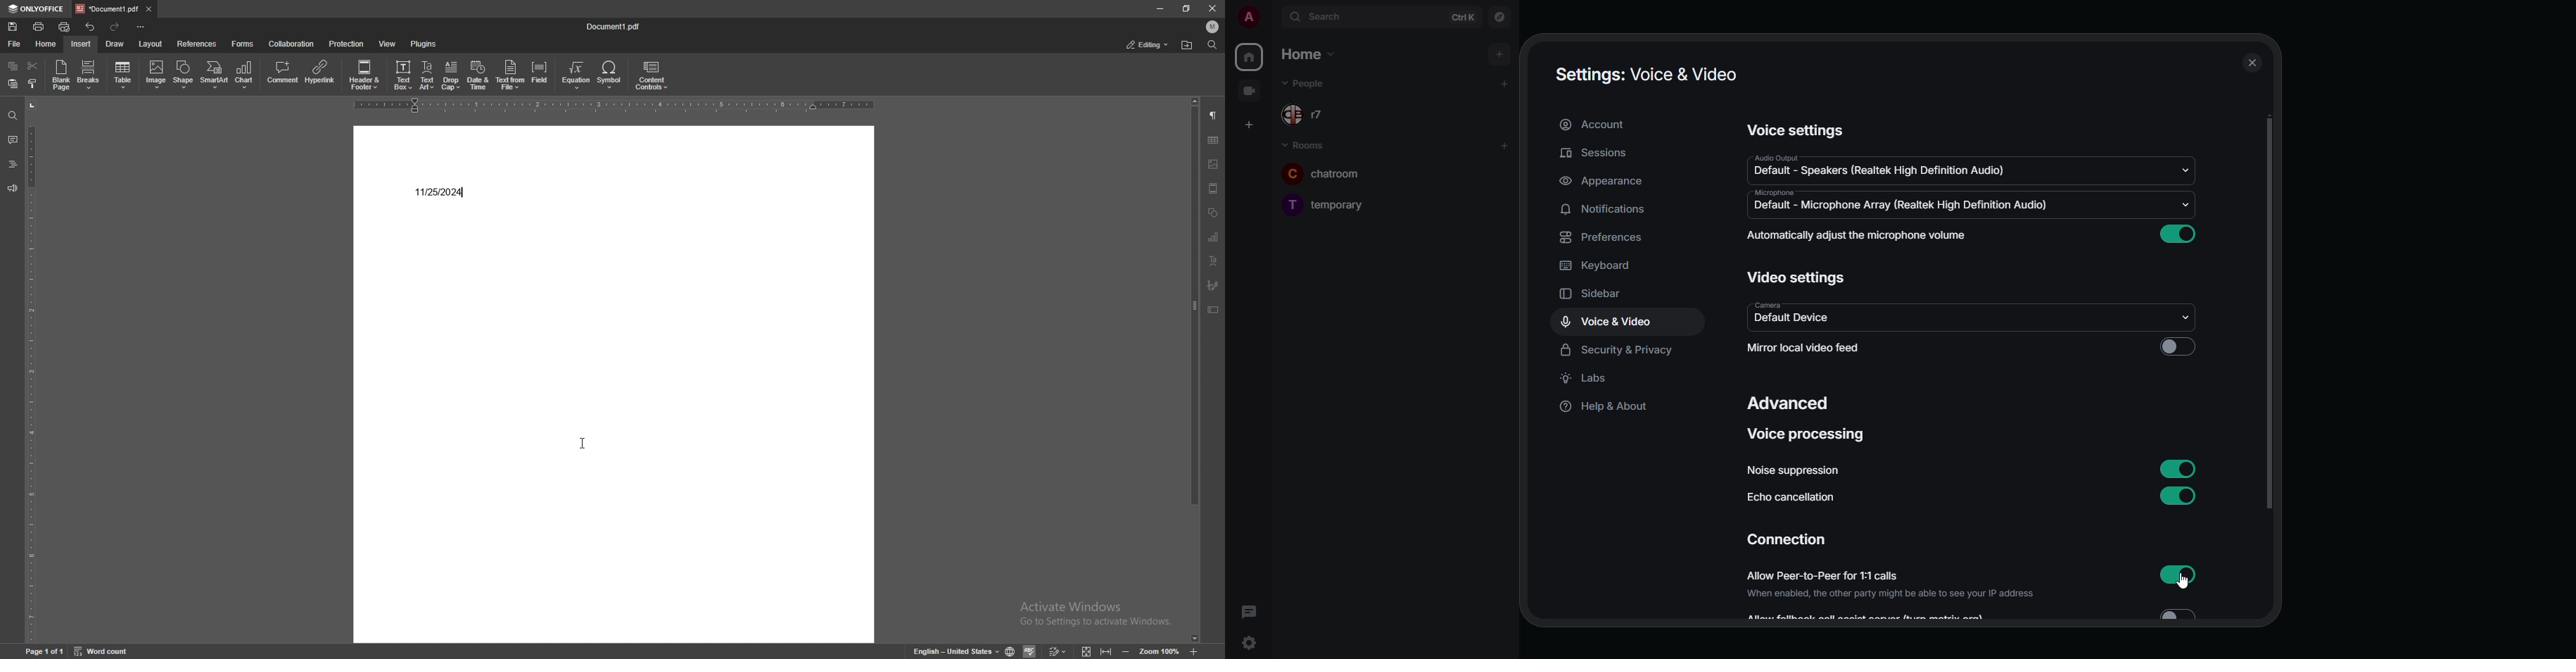 The image size is (2576, 672). I want to click on preferences, so click(1606, 237).